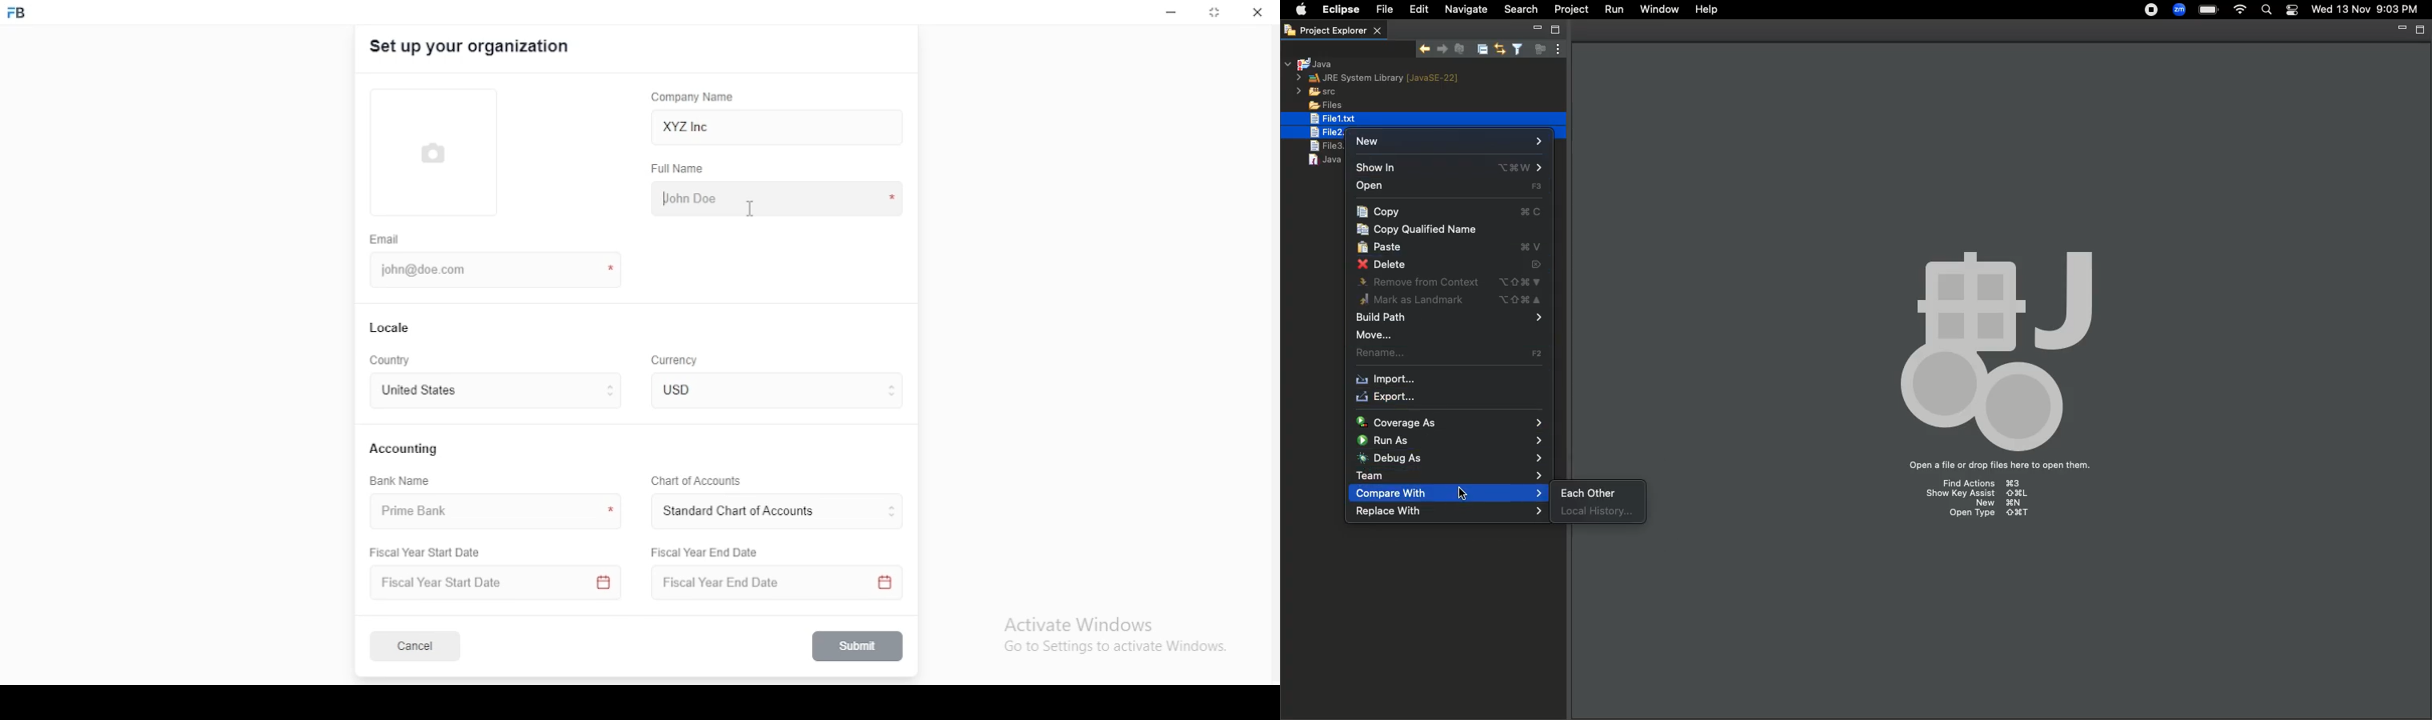 The height and width of the screenshot is (728, 2436). I want to click on prime bank, so click(423, 512).